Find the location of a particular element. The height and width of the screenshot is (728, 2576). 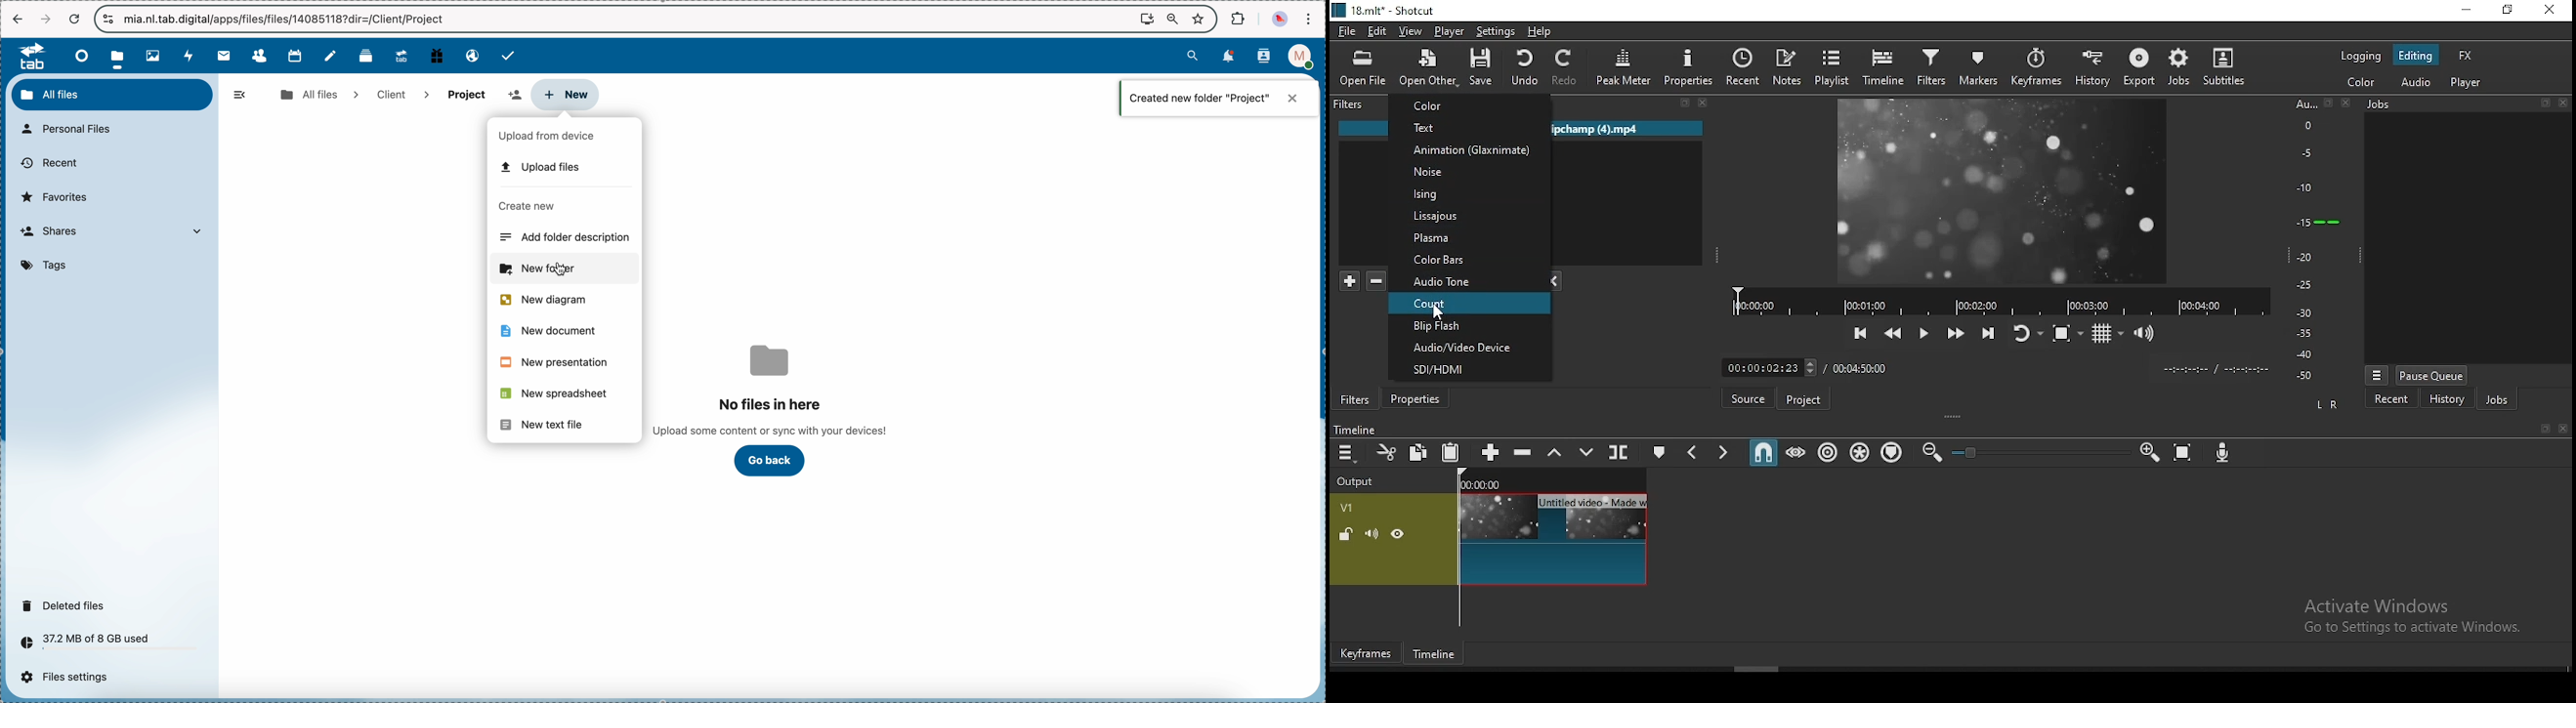

cursor is located at coordinates (1446, 310).